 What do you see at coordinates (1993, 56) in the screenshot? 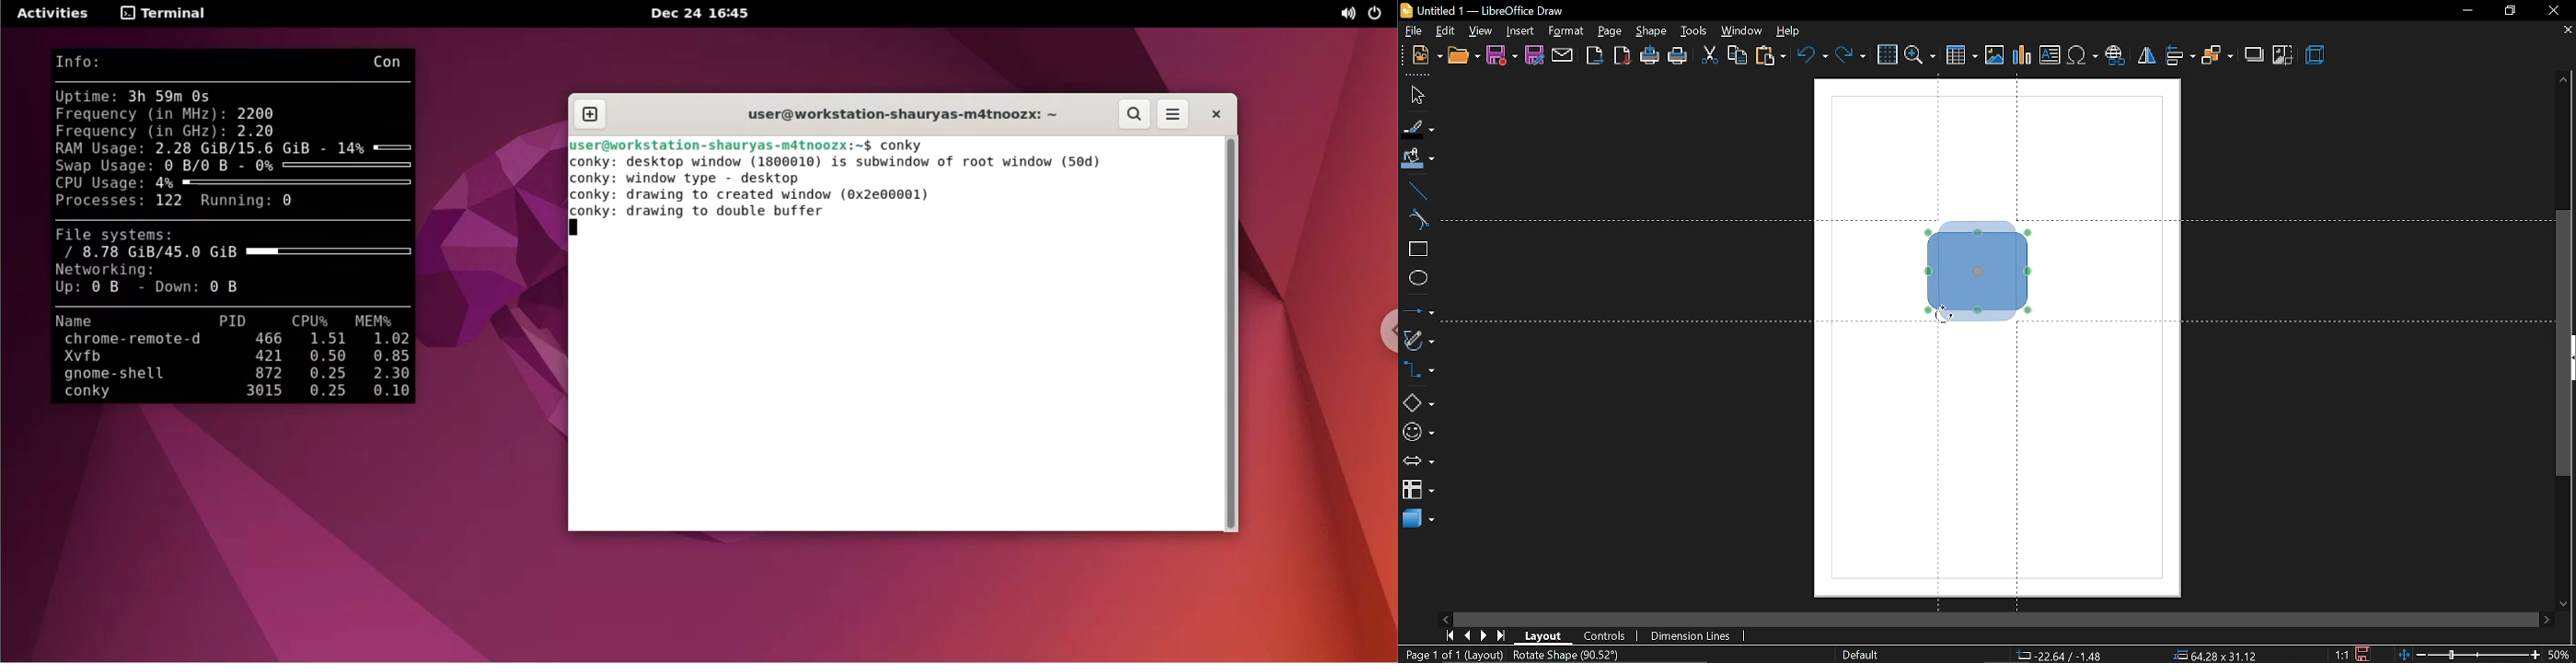
I see `insert image` at bounding box center [1993, 56].